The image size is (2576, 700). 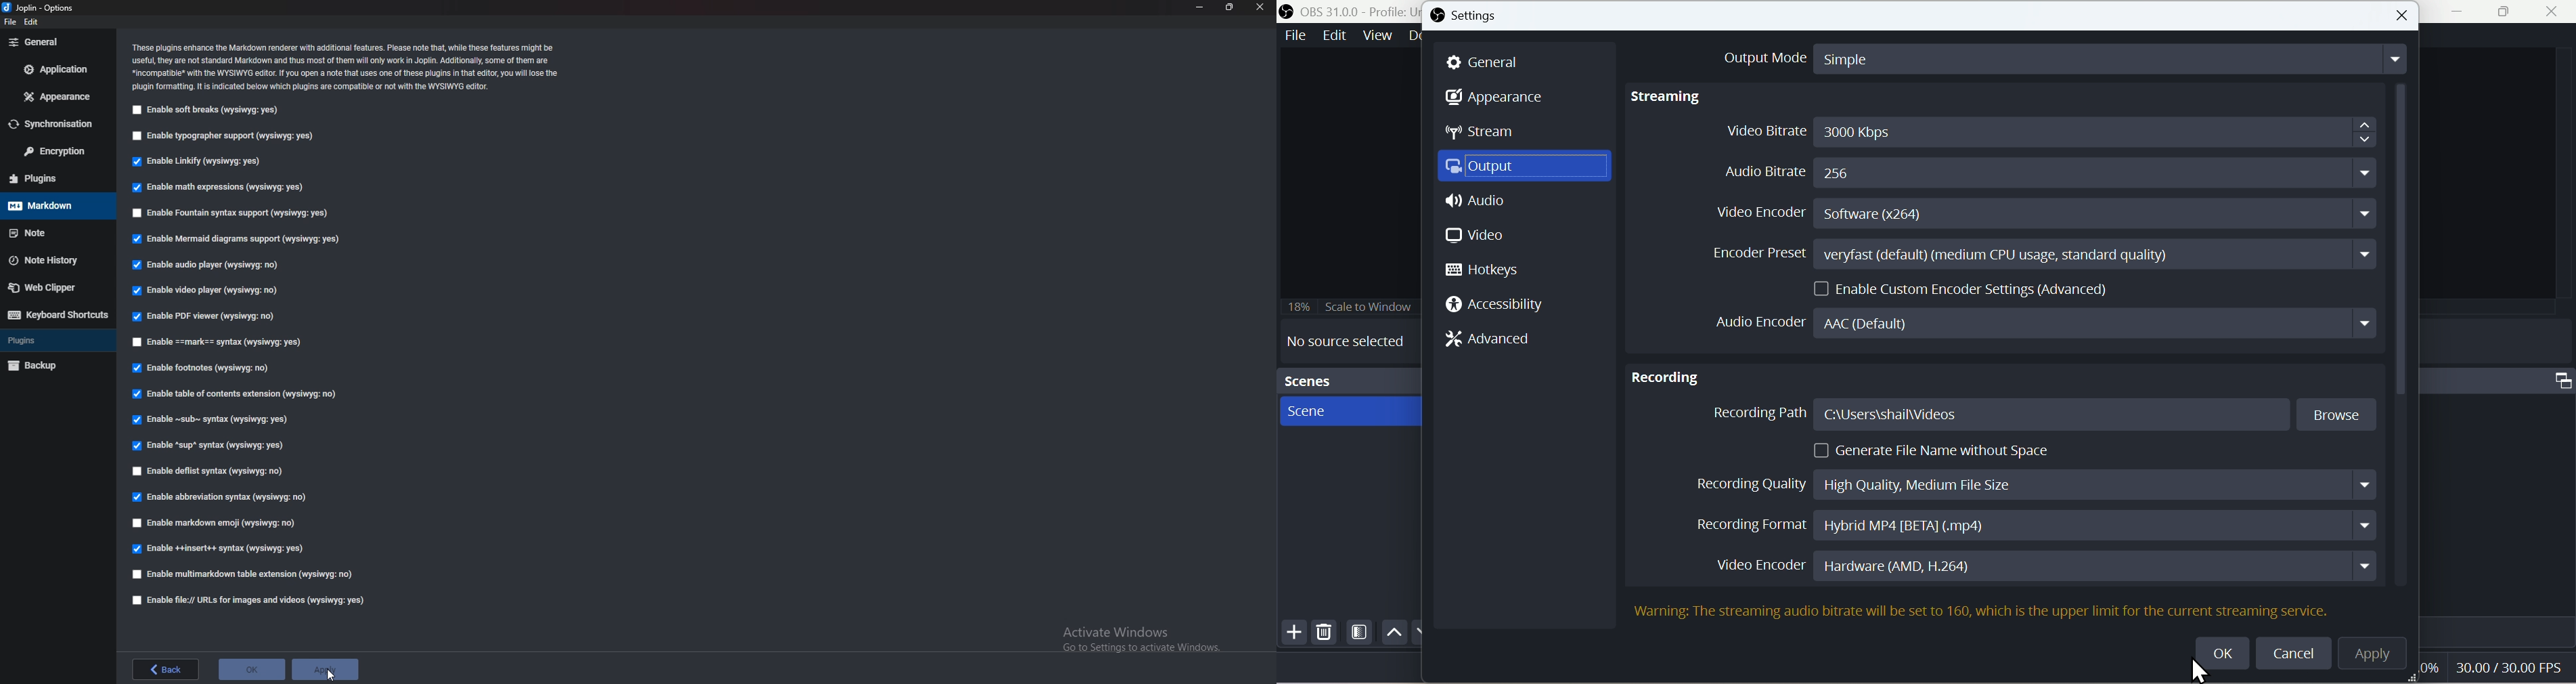 I want to click on Settings, so click(x=1473, y=17).